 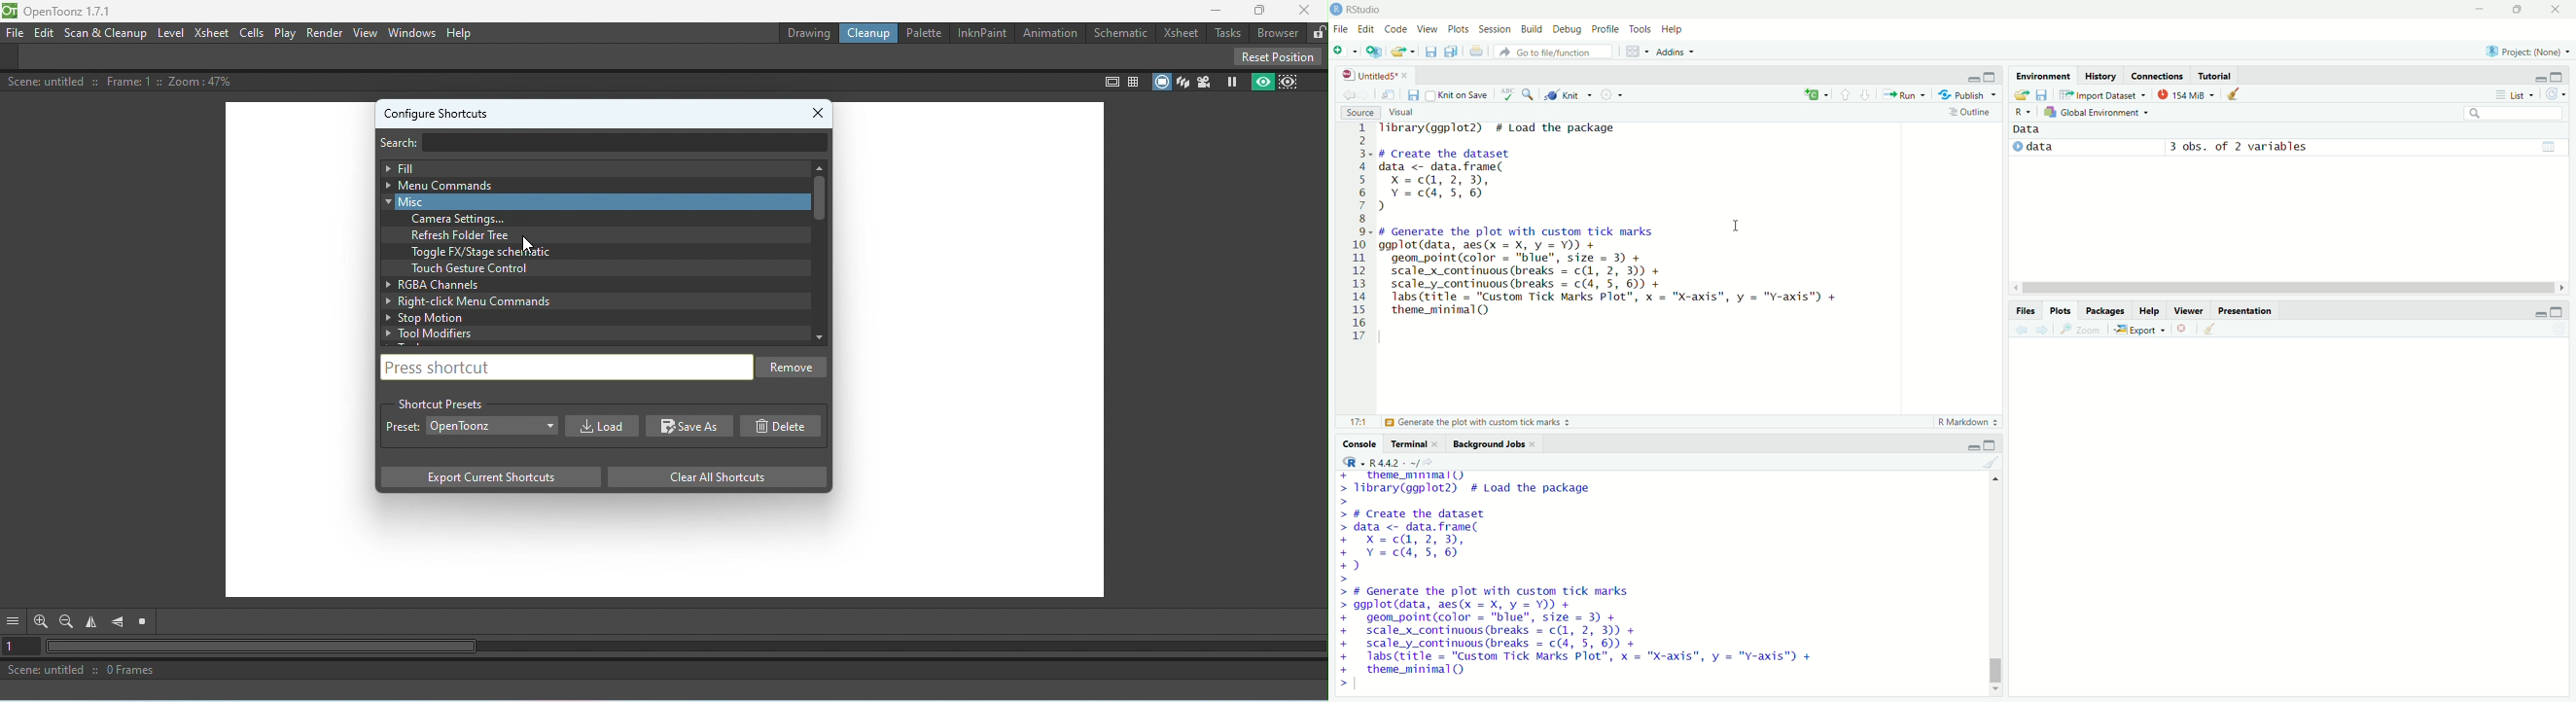 I want to click on maximize, so click(x=2565, y=75).